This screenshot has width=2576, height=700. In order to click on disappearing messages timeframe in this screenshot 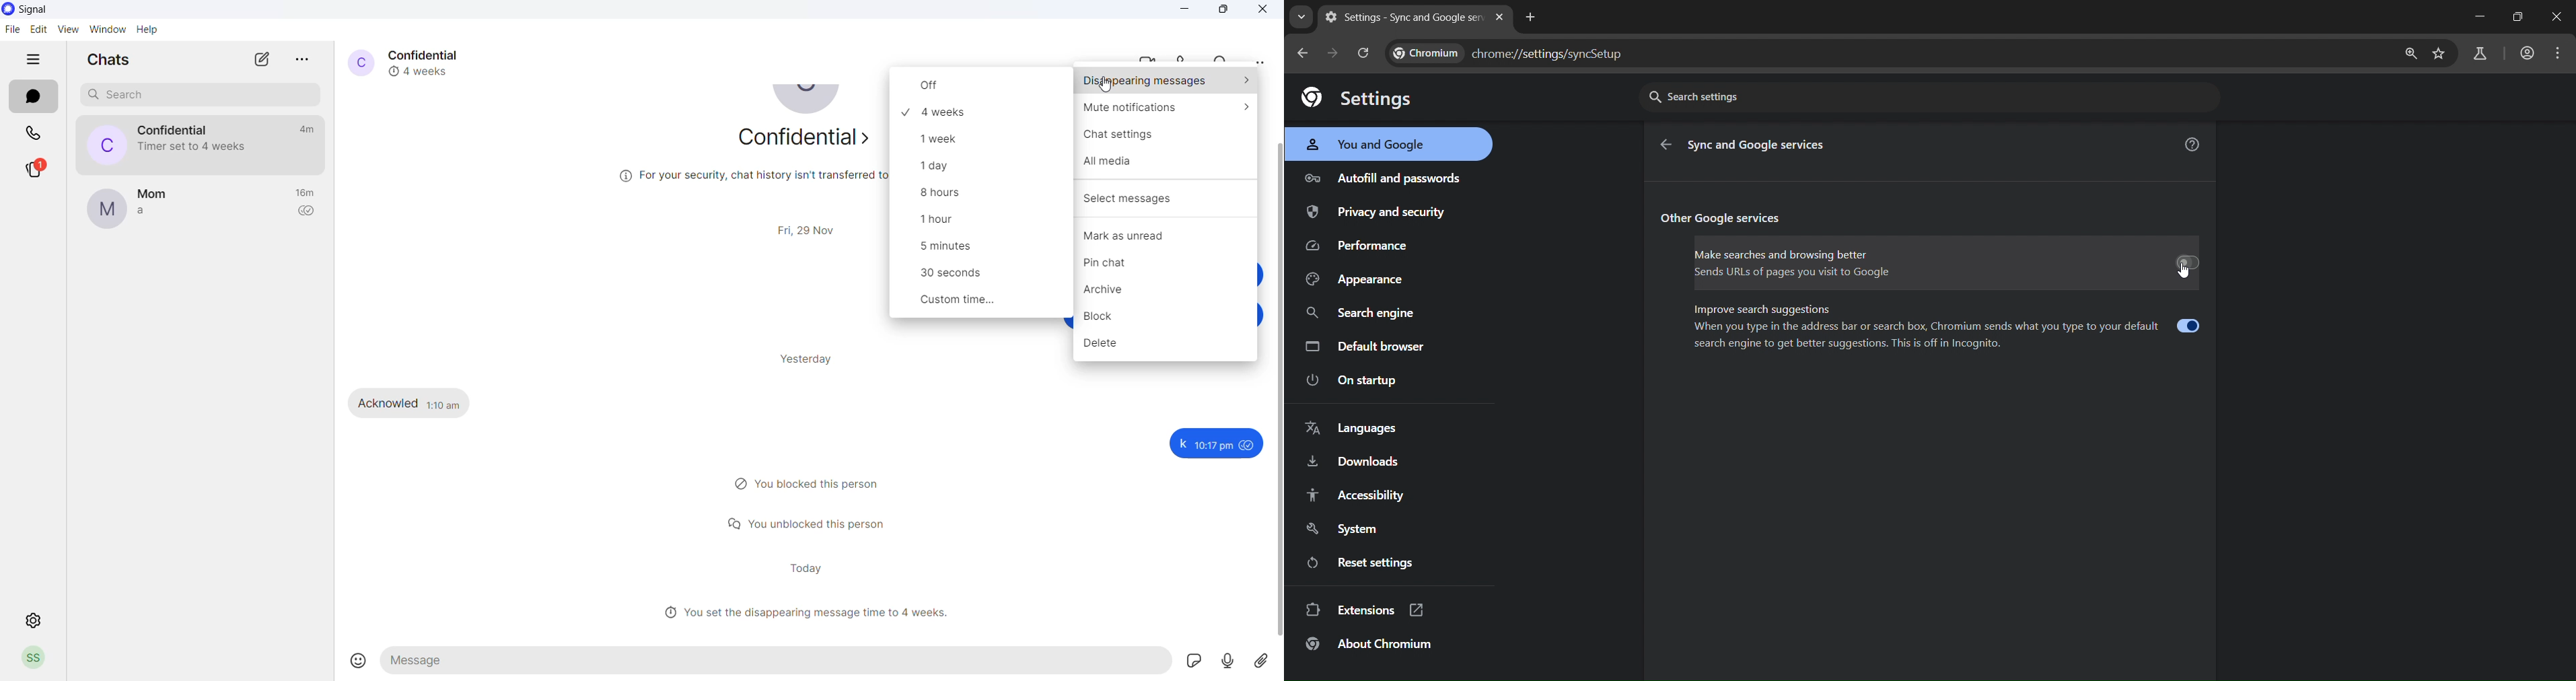, I will do `click(981, 138)`.